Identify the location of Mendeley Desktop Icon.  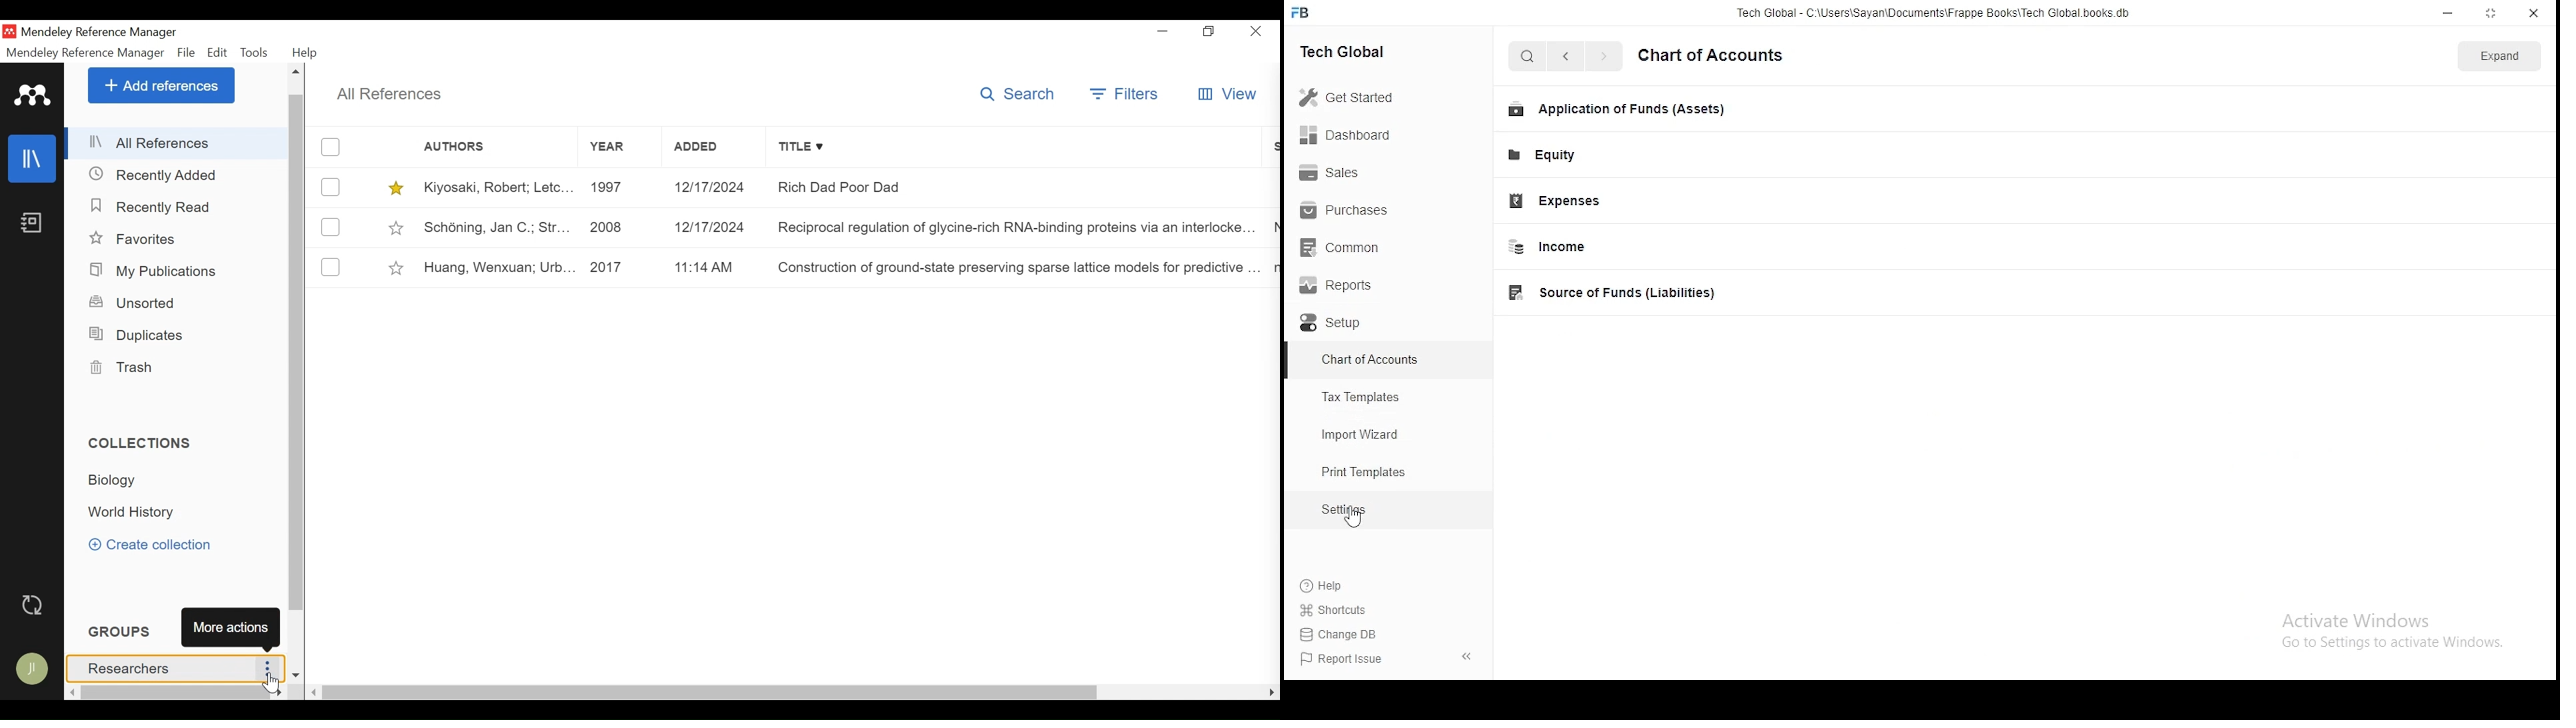
(9, 31).